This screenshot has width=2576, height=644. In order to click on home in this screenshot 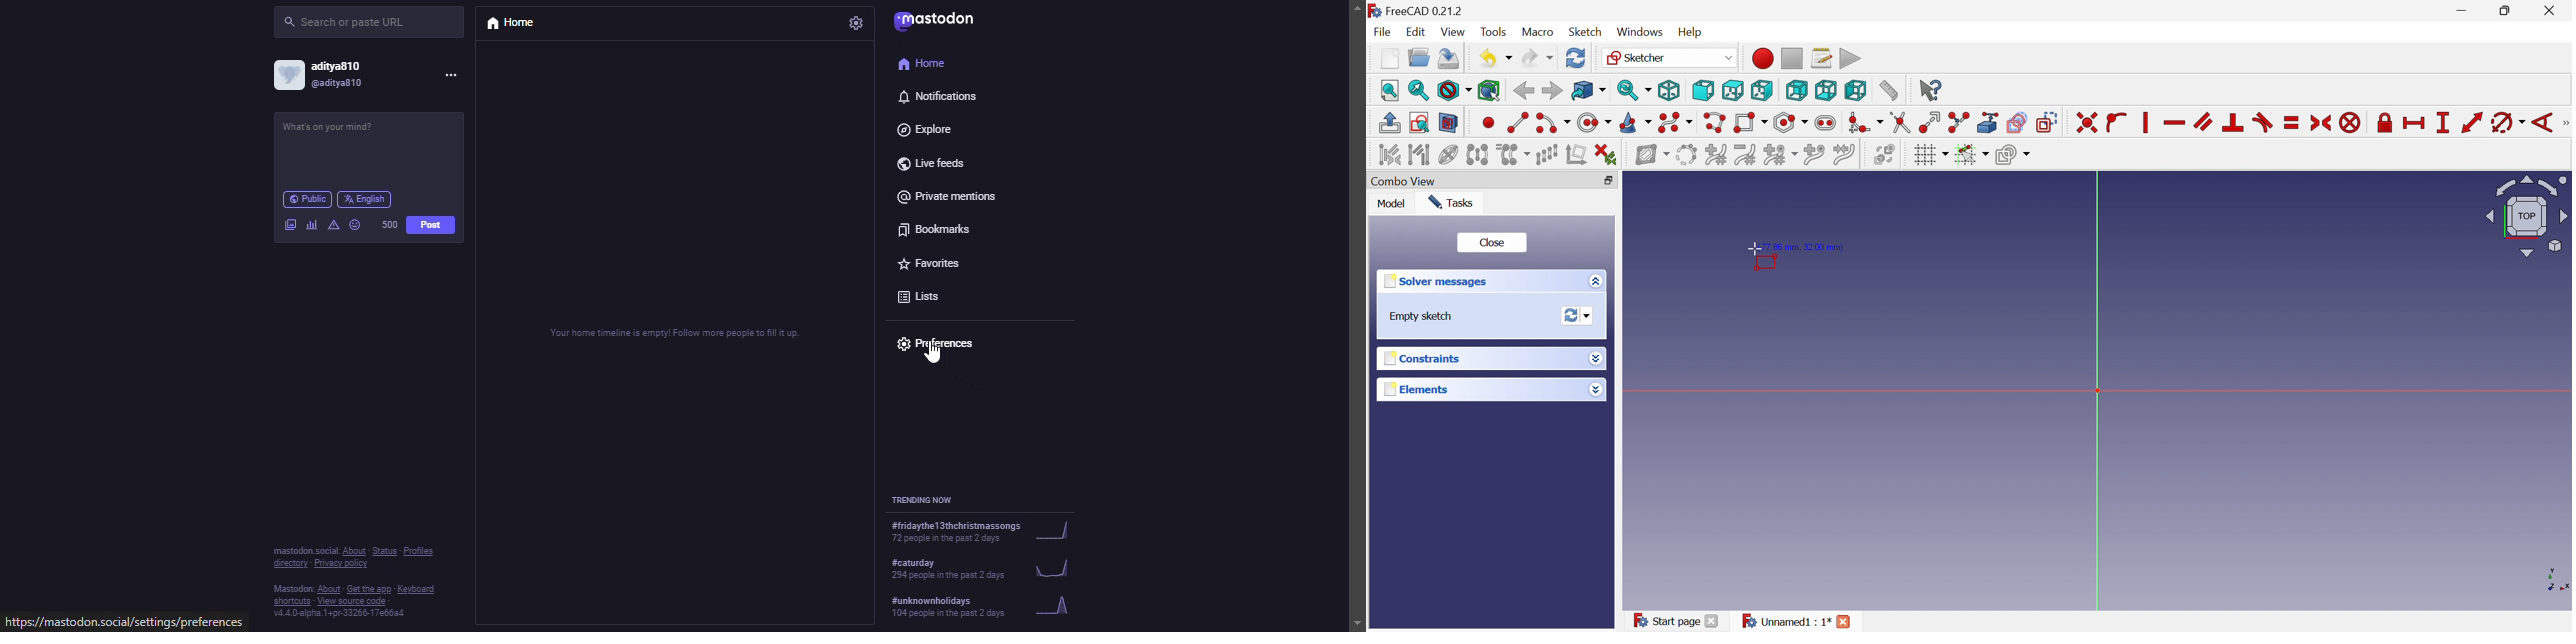, I will do `click(924, 65)`.